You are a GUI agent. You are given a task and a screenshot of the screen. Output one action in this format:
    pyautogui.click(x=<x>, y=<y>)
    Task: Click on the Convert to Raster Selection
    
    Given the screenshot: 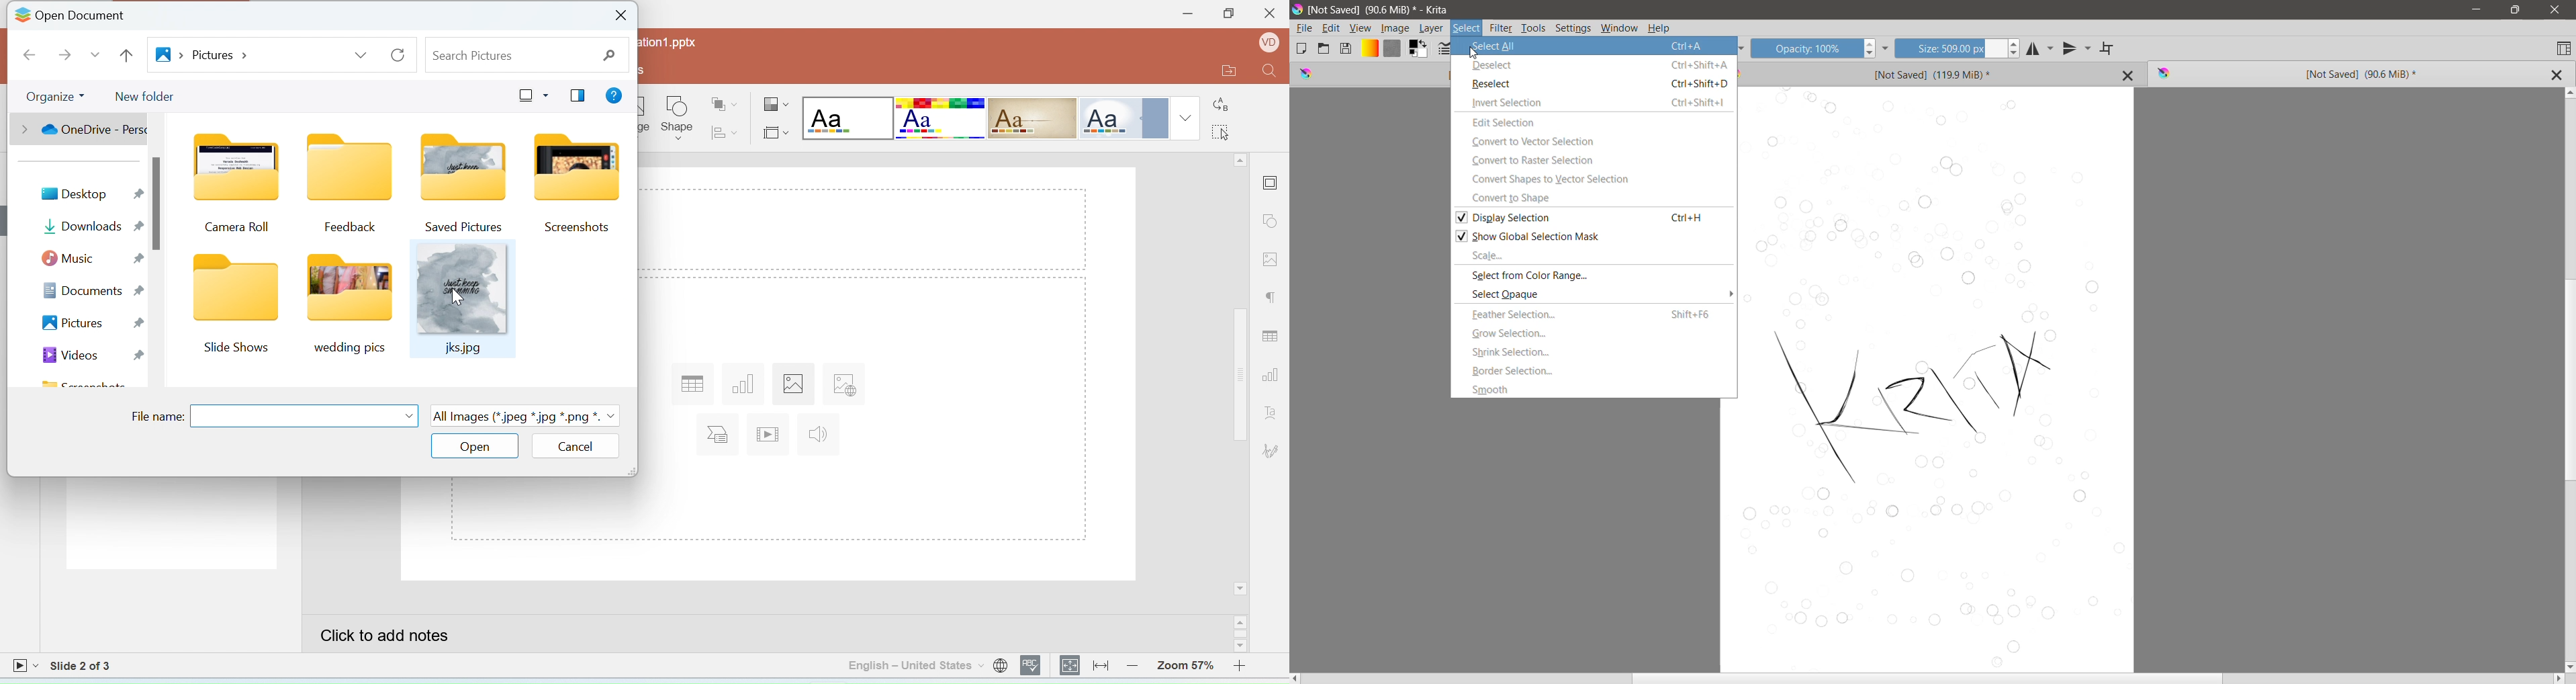 What is the action you would take?
    pyautogui.click(x=1593, y=160)
    